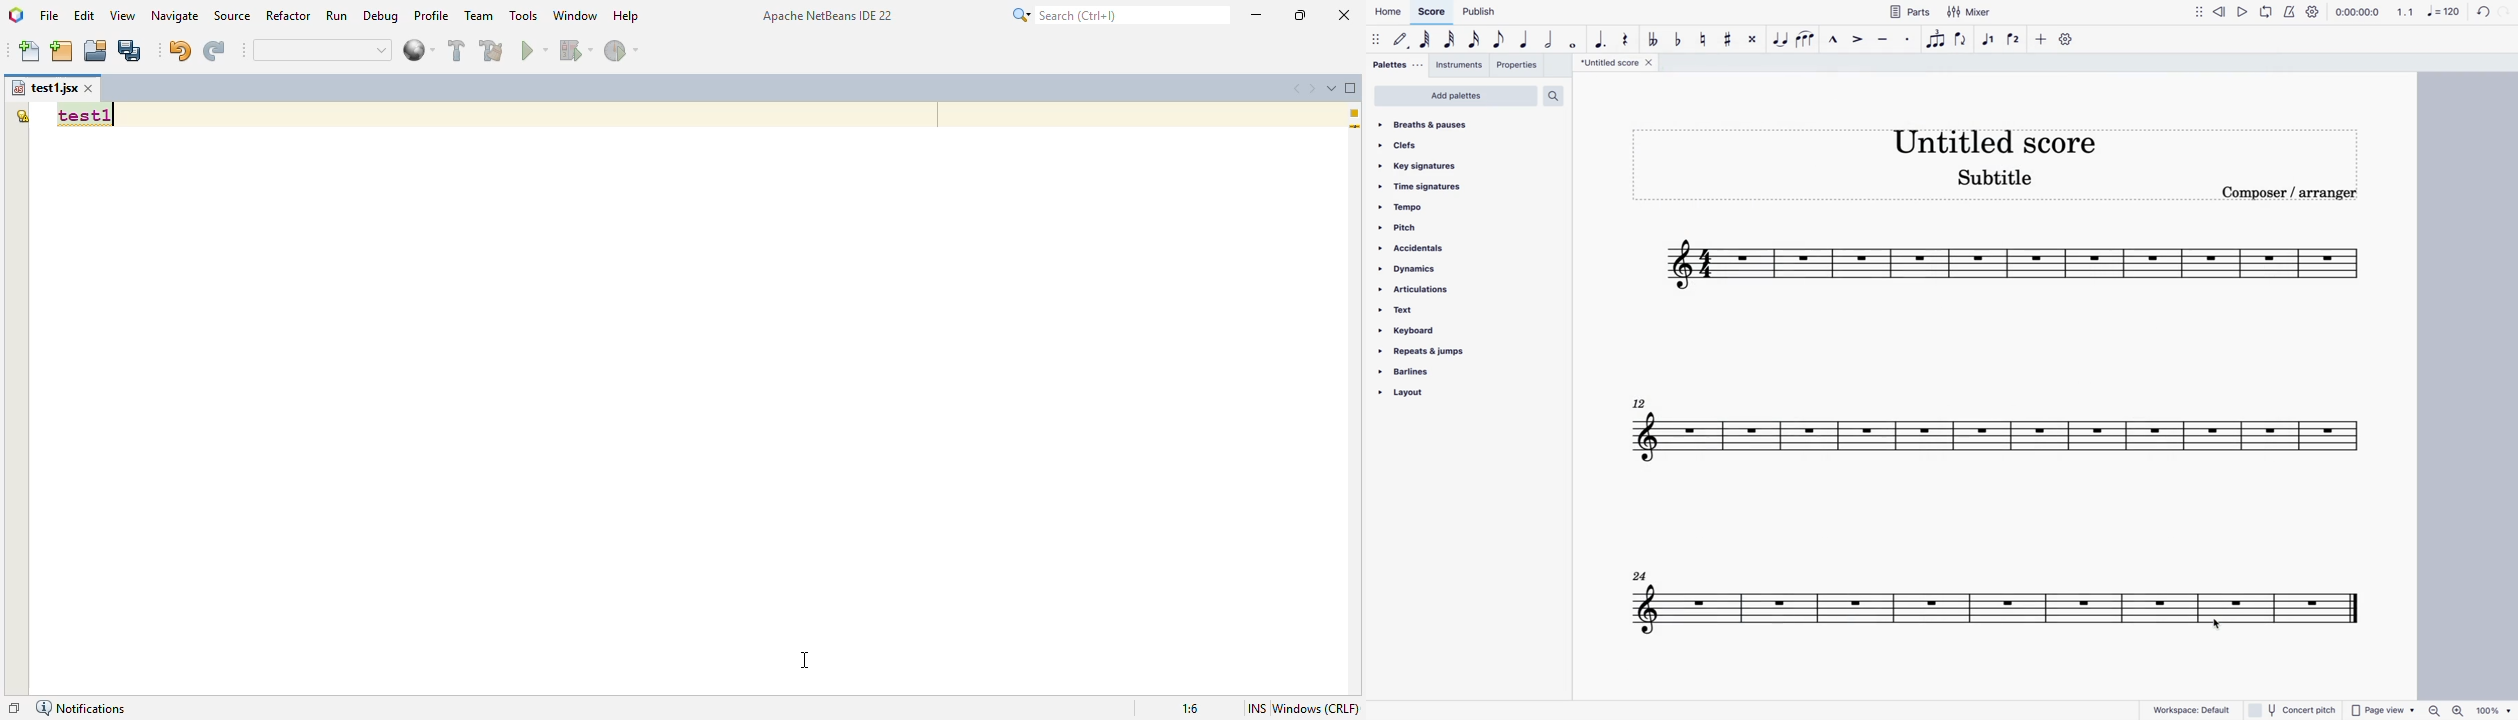  I want to click on notify, so click(2289, 10).